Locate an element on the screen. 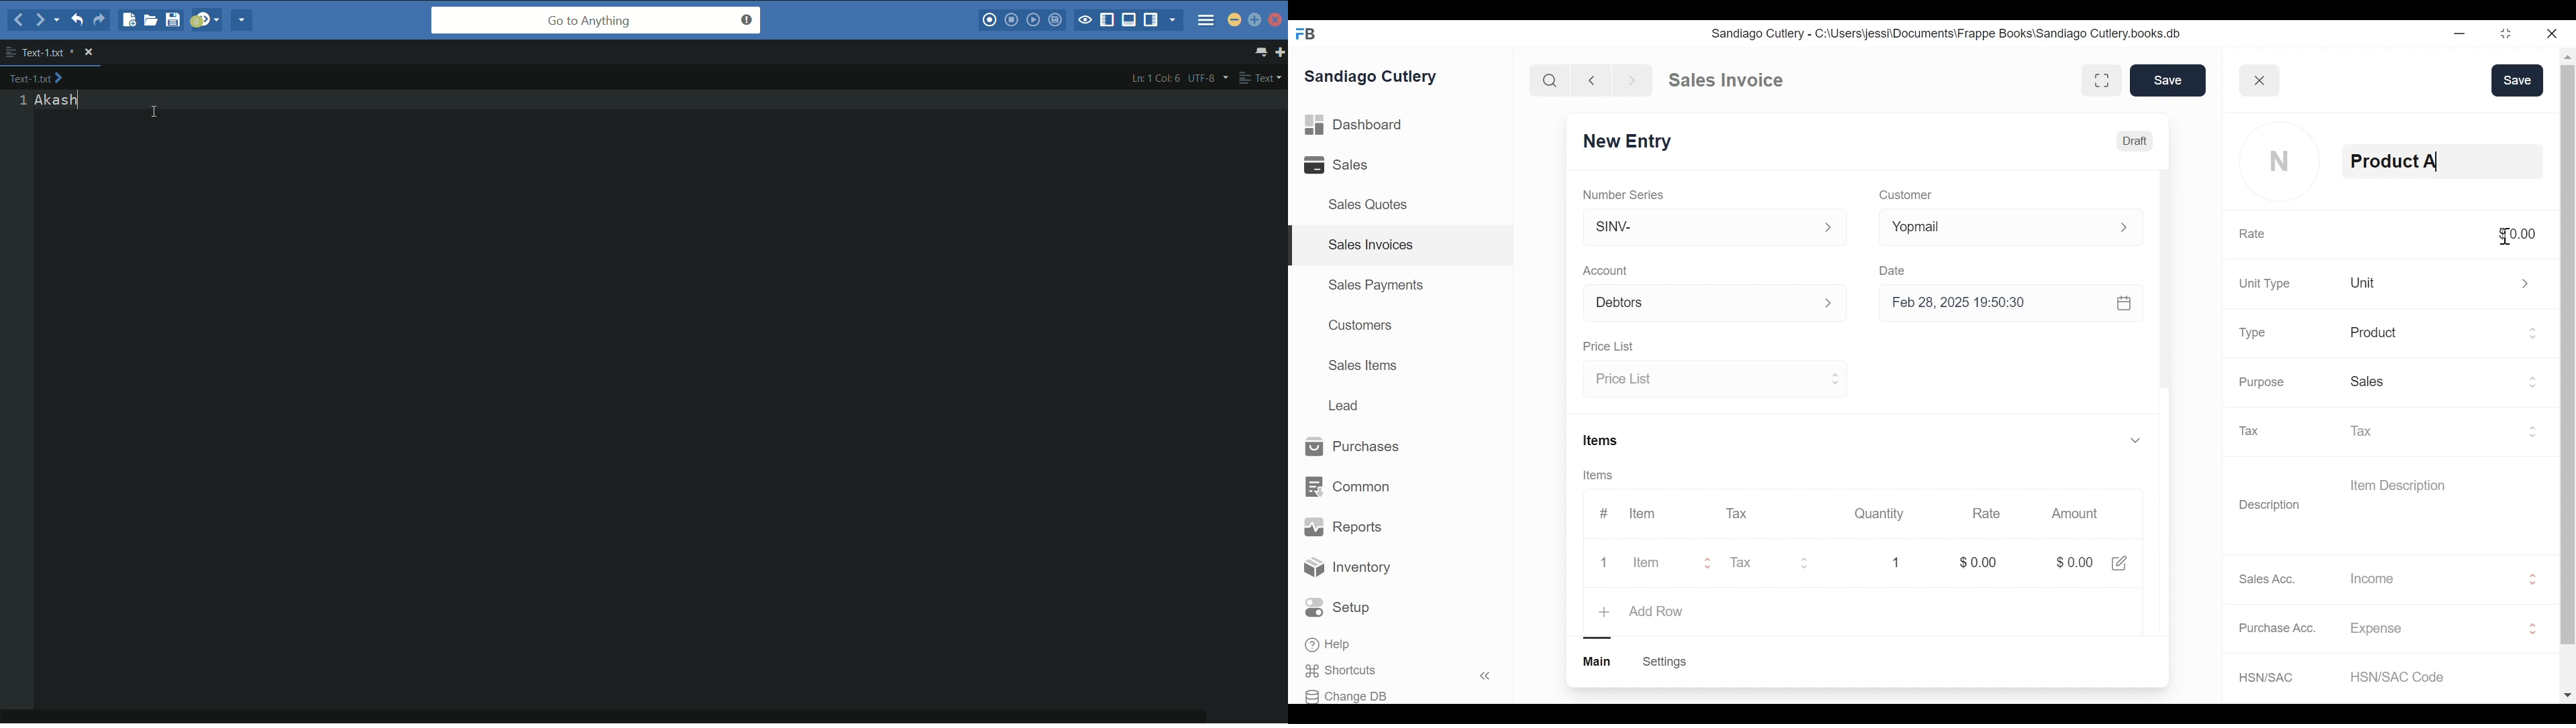 The height and width of the screenshot is (728, 2576). Items is located at coordinates (1603, 440).